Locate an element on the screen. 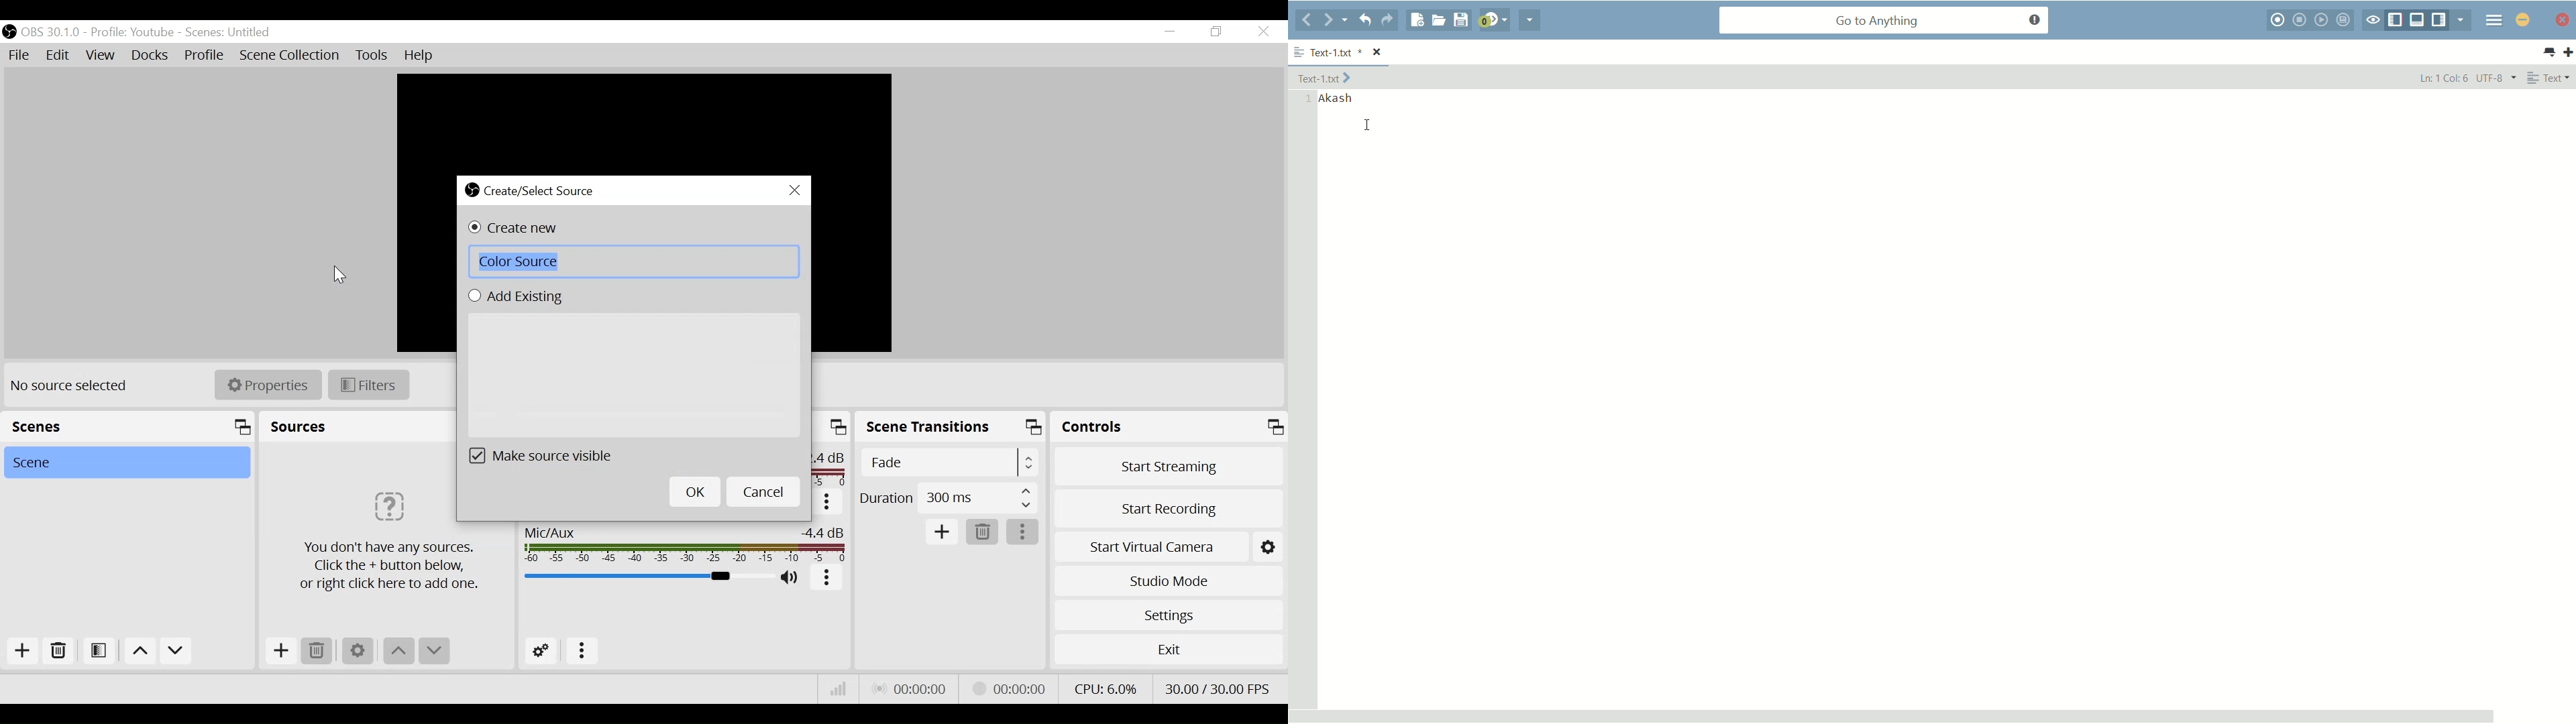  Cursor is located at coordinates (340, 273).